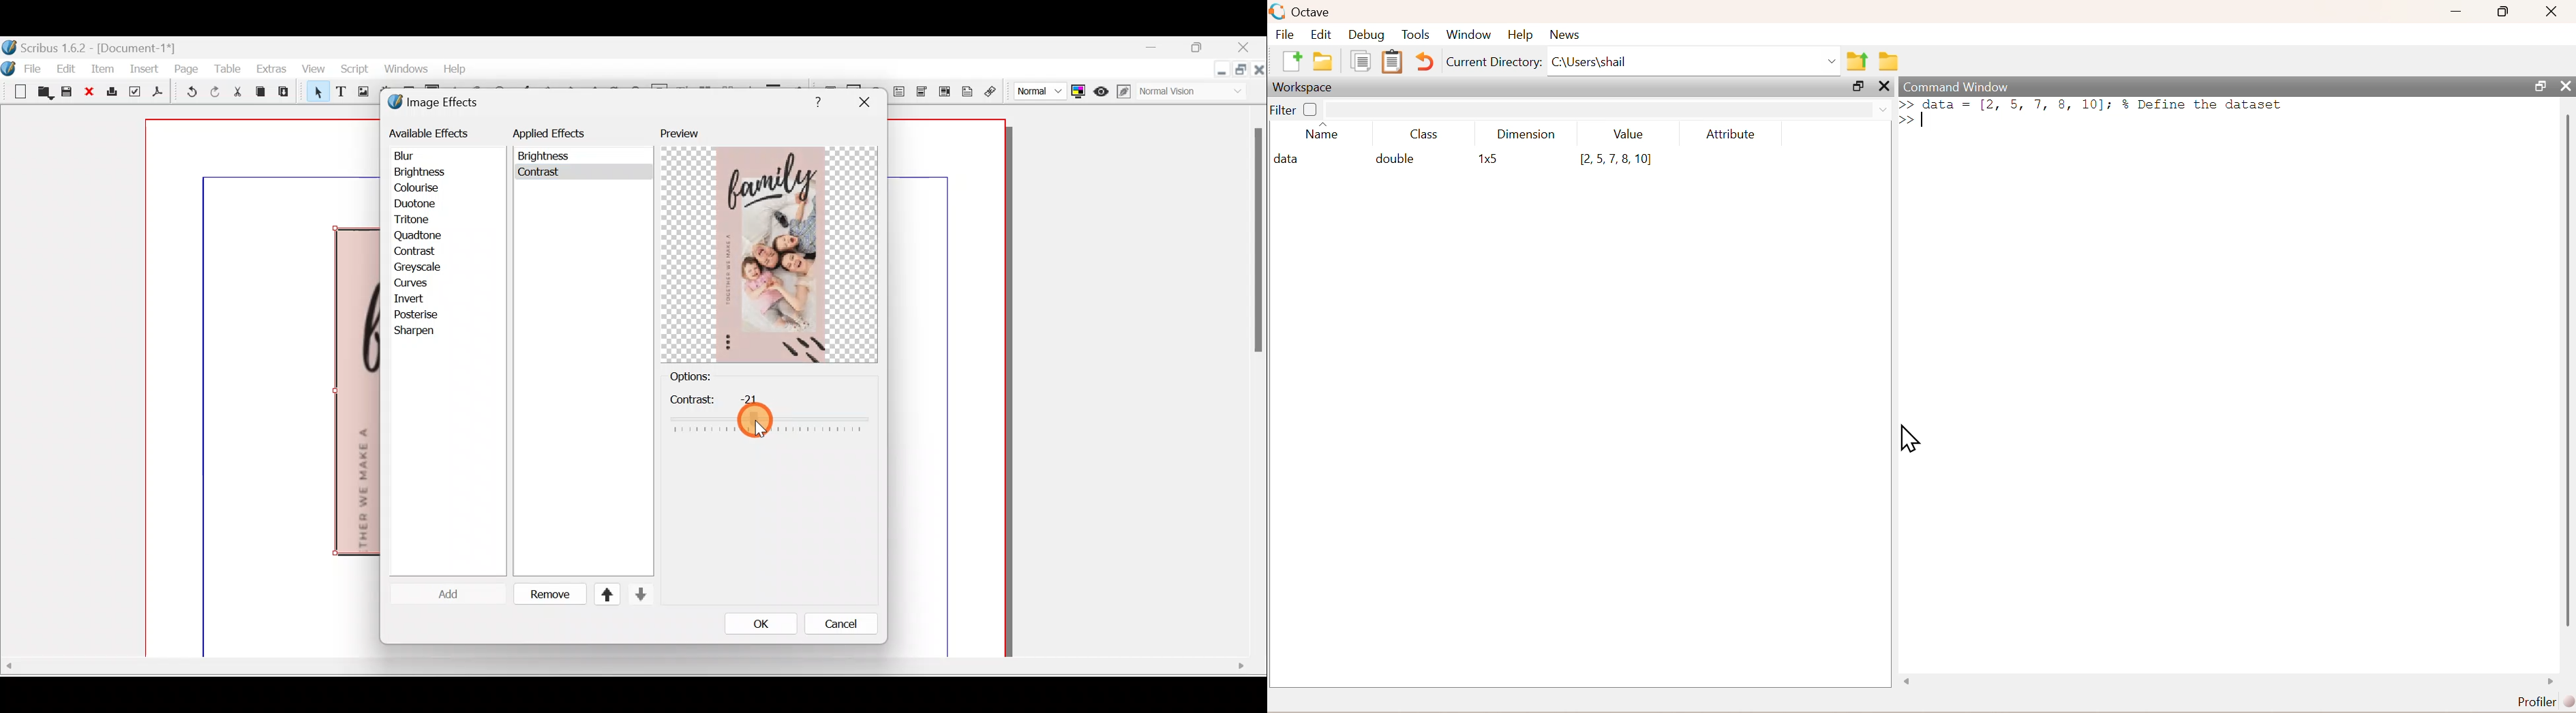  I want to click on Tritone, so click(418, 221).